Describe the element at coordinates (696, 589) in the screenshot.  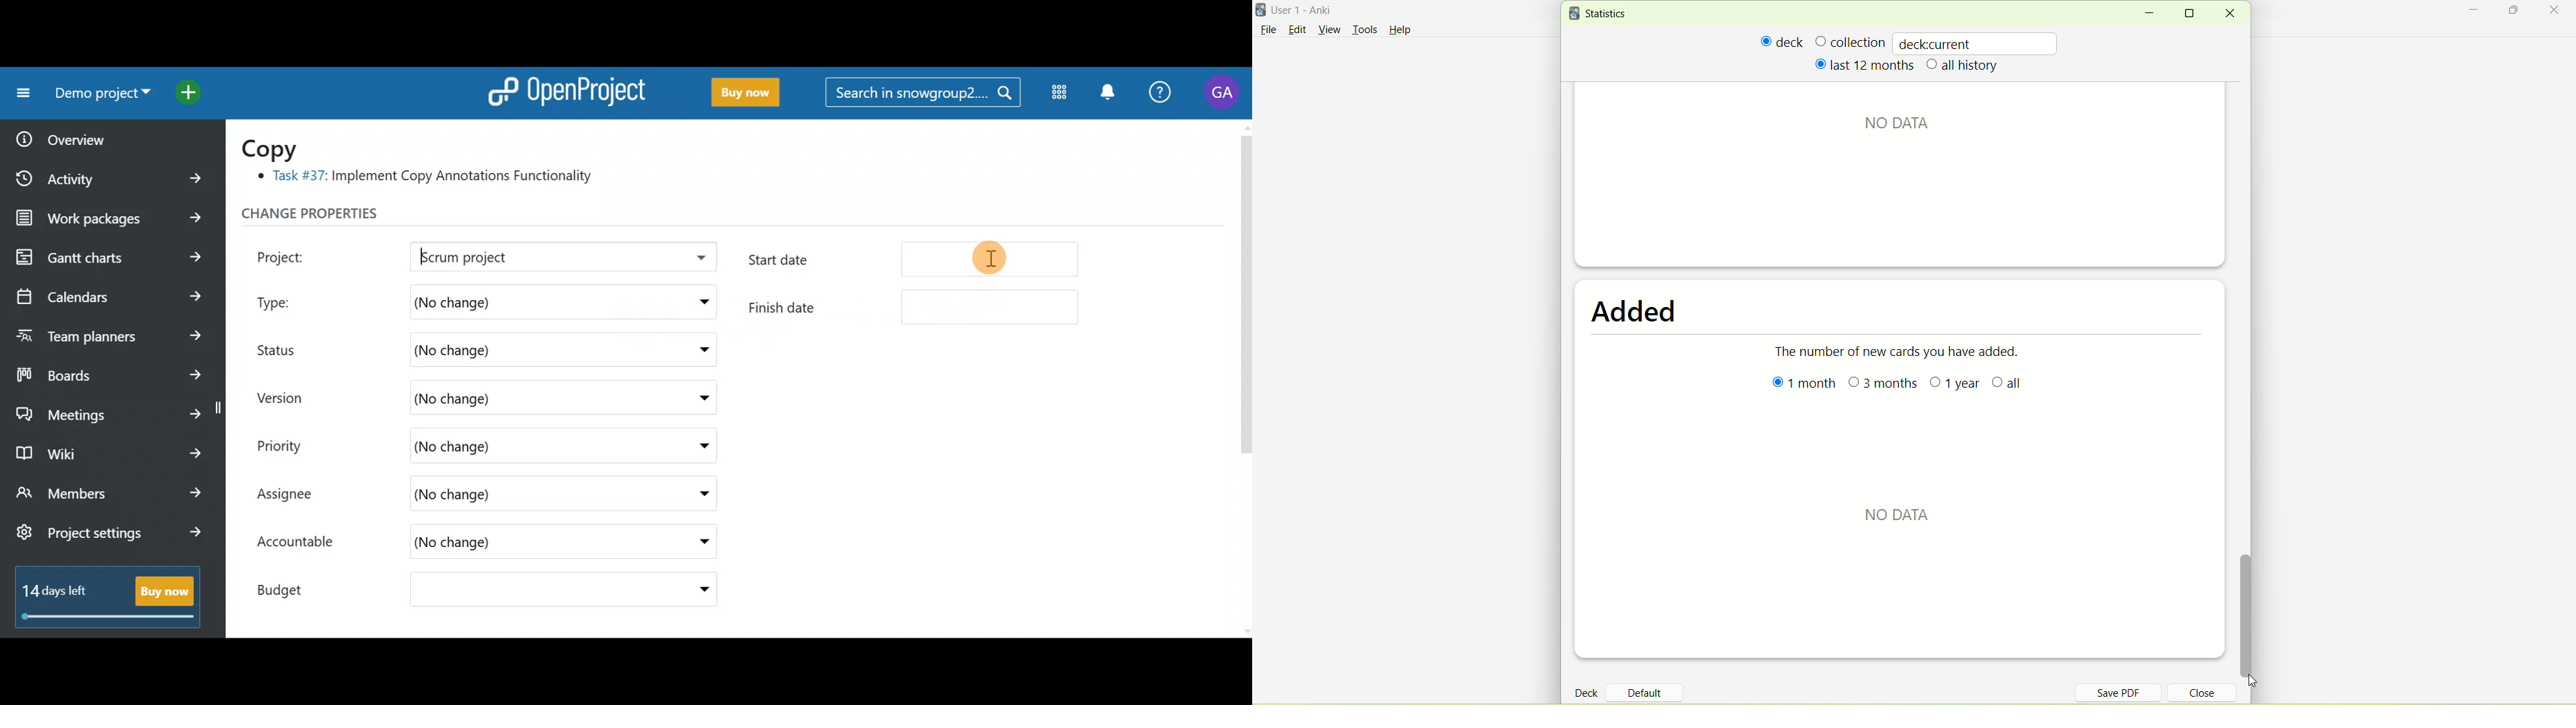
I see `Budget drop down` at that location.